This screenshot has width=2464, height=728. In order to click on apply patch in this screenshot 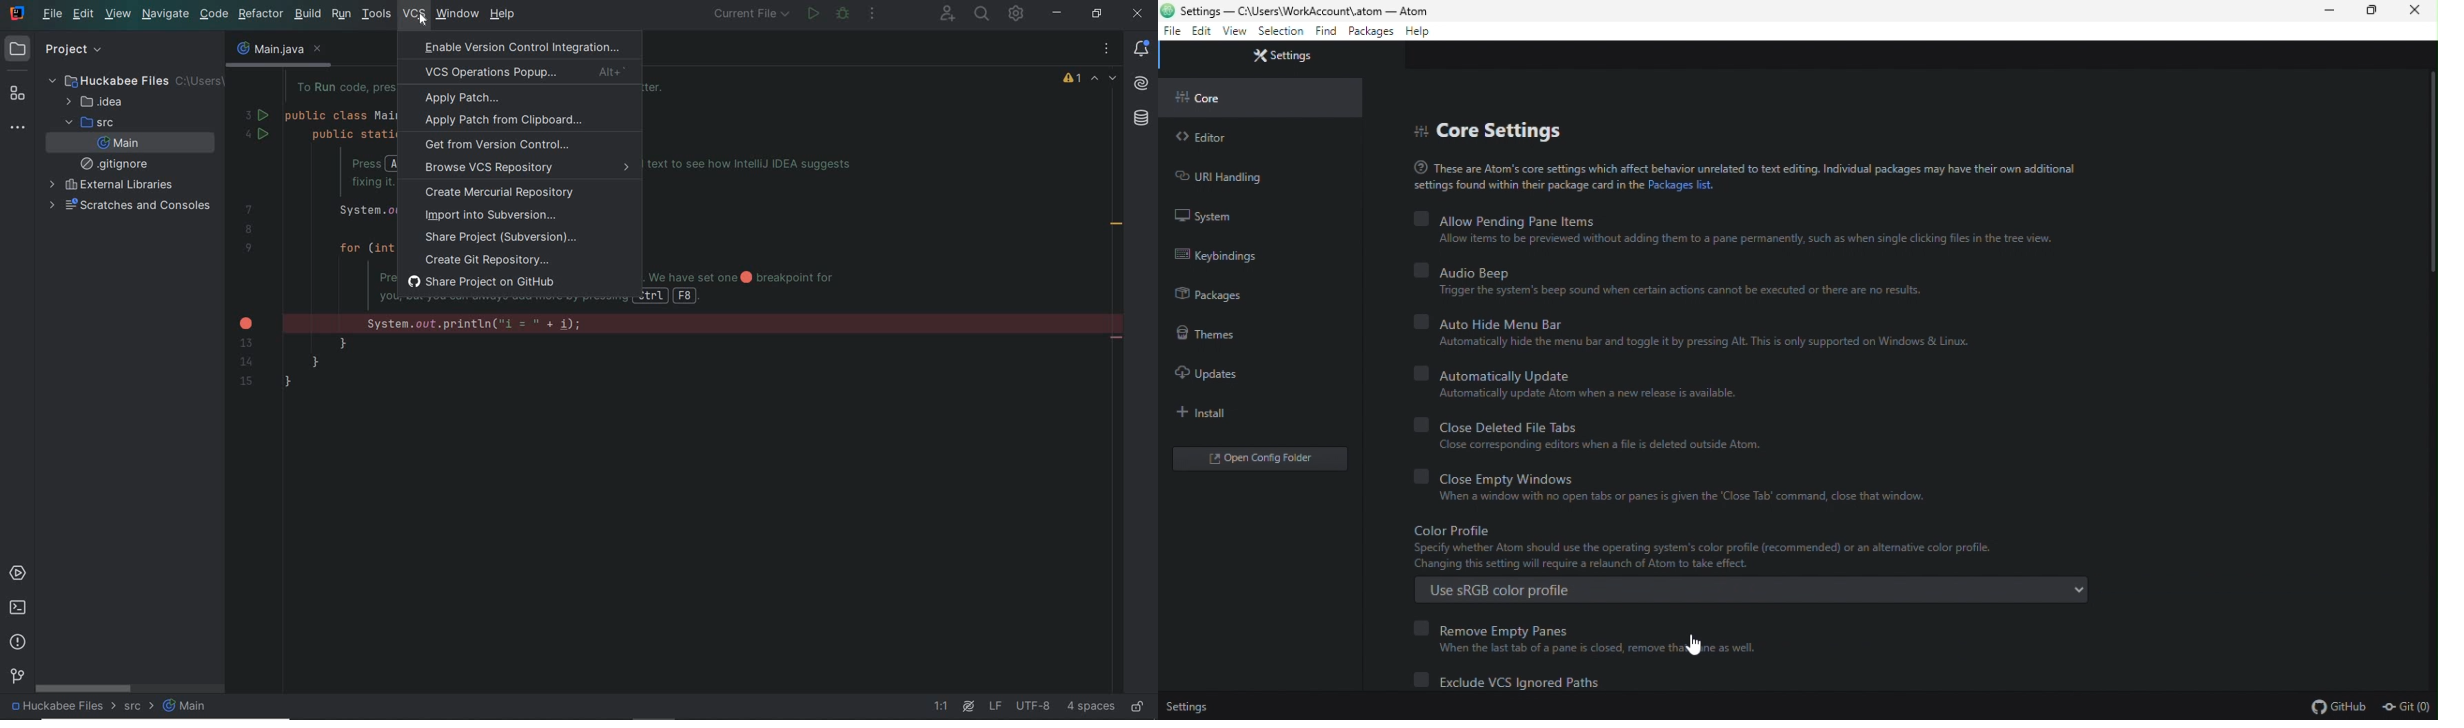, I will do `click(463, 99)`.